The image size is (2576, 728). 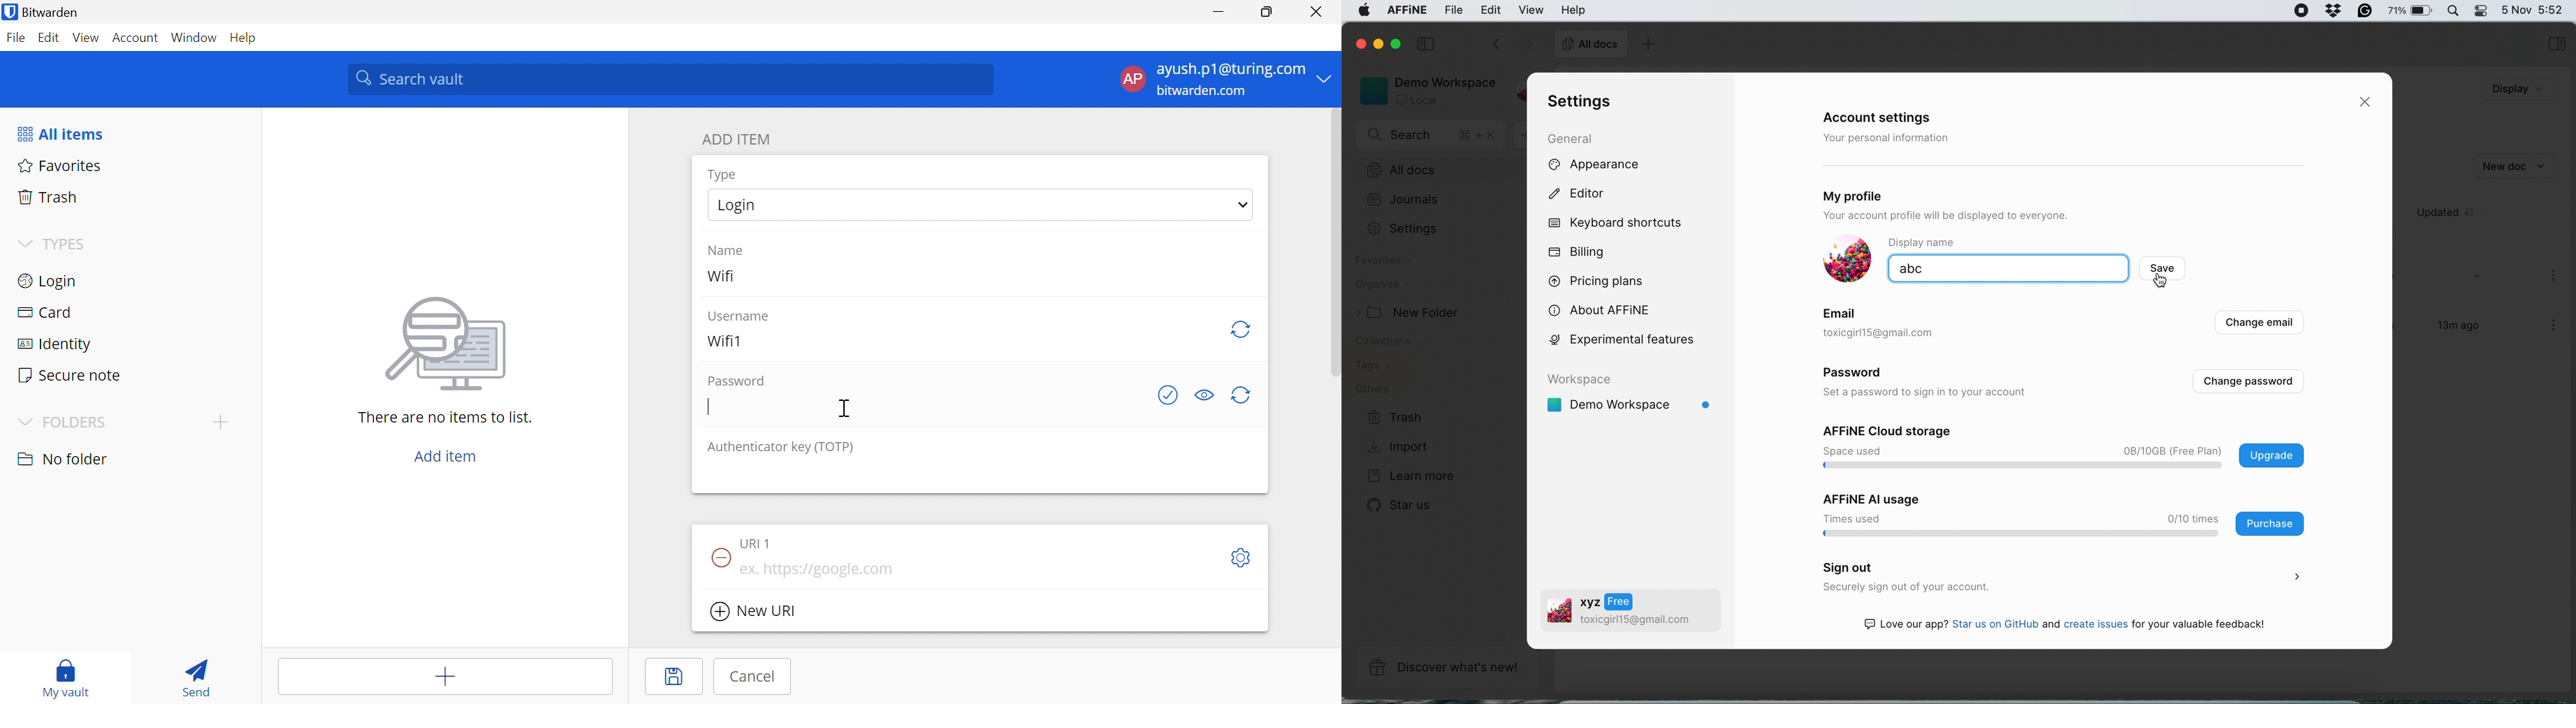 I want to click on more options, so click(x=2555, y=326).